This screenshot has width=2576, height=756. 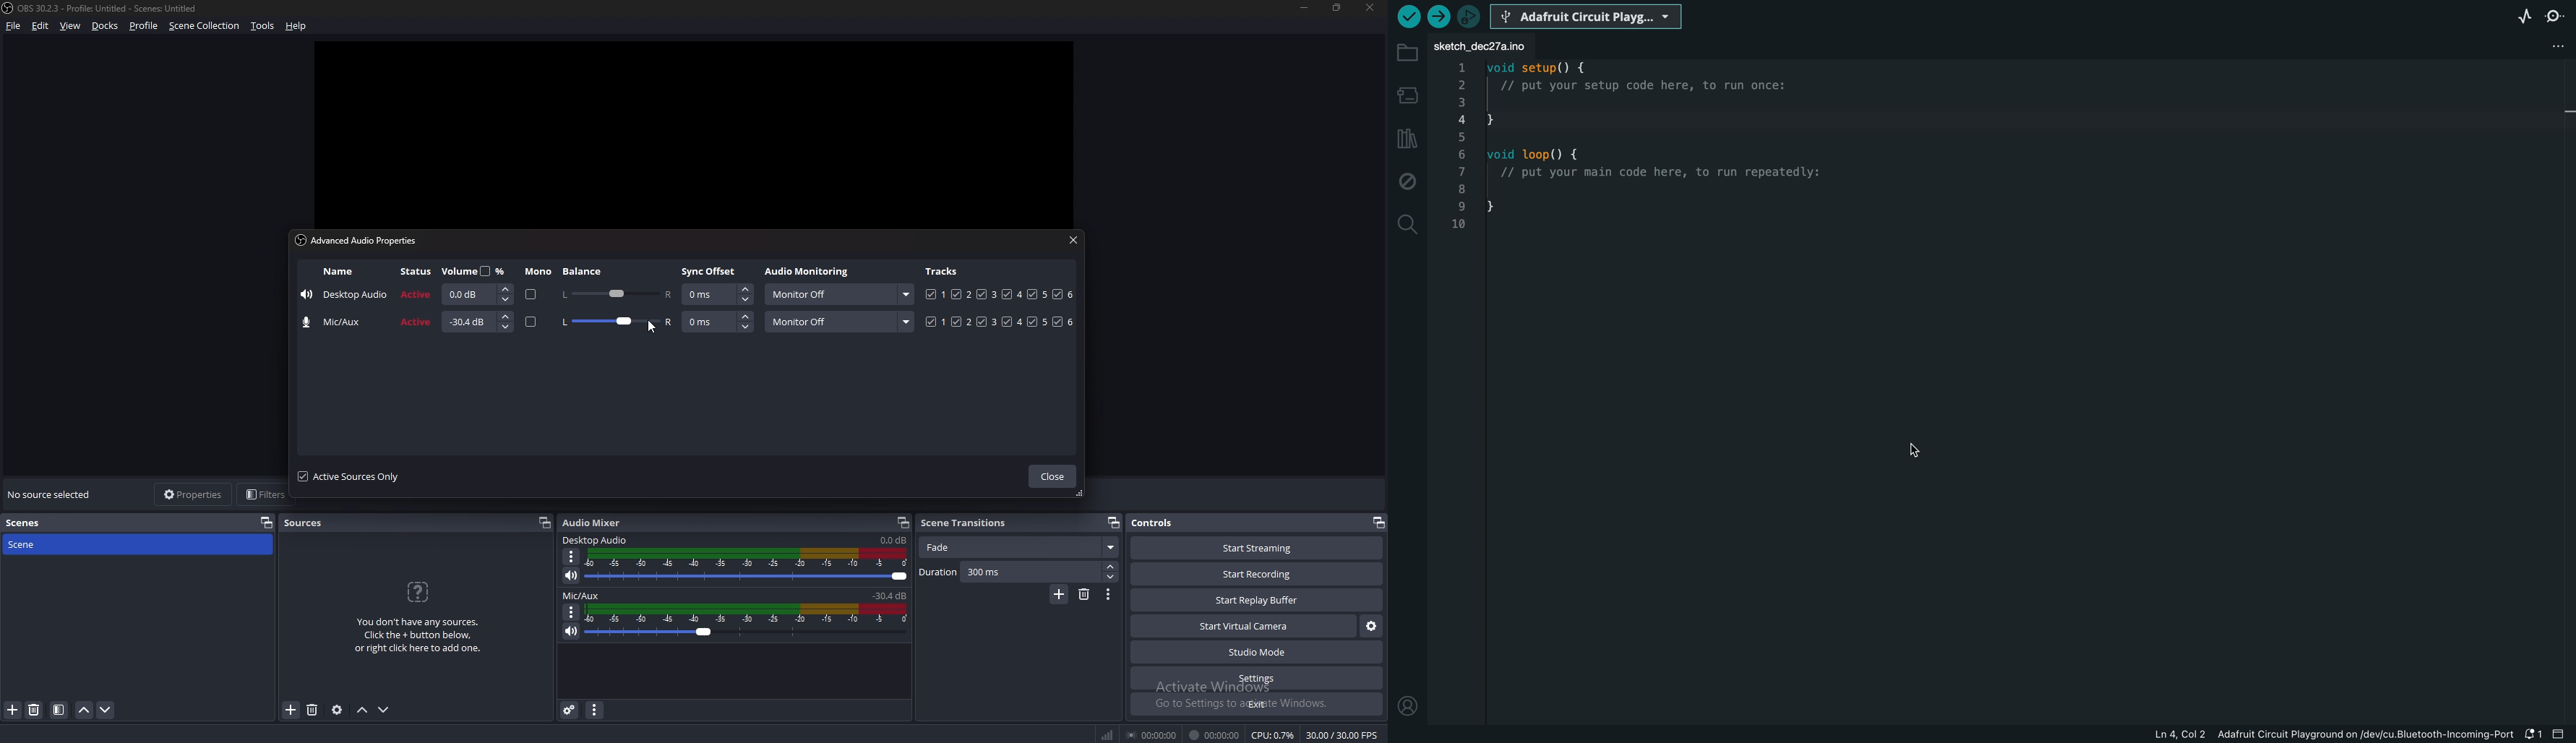 I want to click on duration increase, so click(x=1112, y=567).